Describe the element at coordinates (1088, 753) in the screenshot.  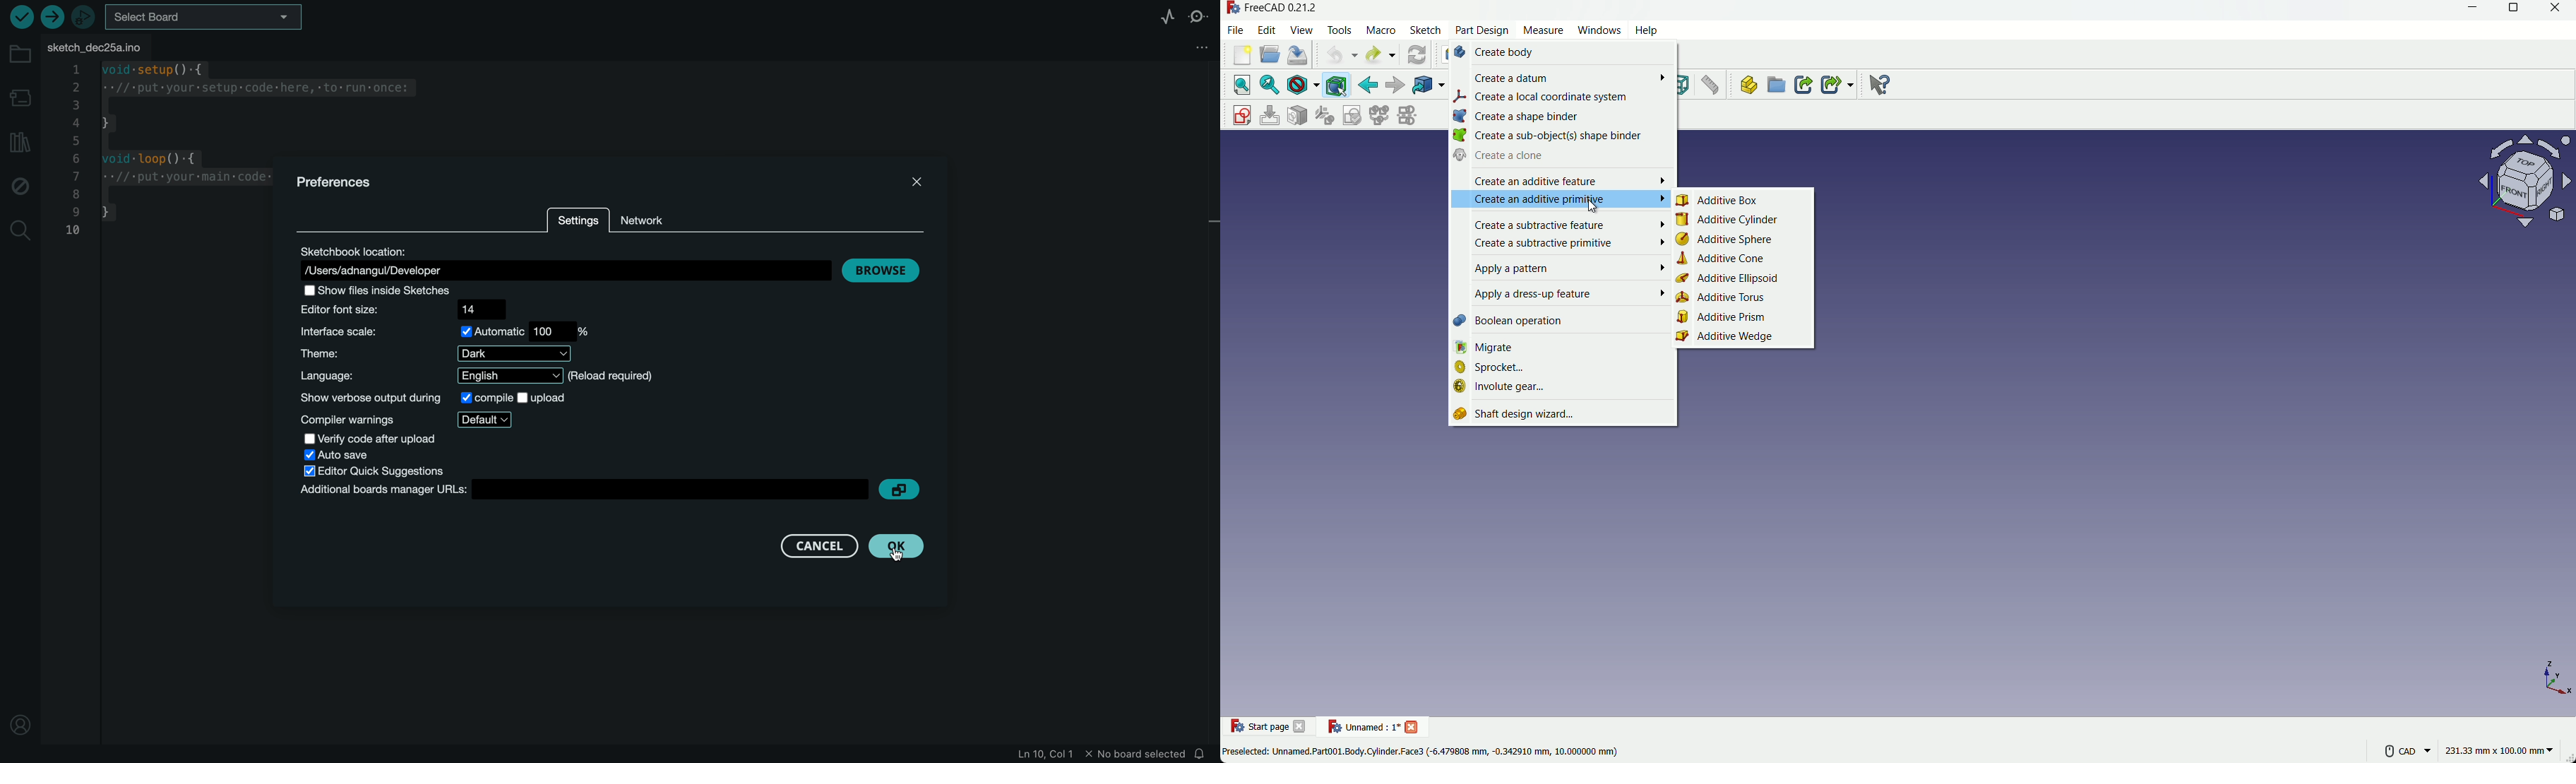
I see `file  in formation` at that location.